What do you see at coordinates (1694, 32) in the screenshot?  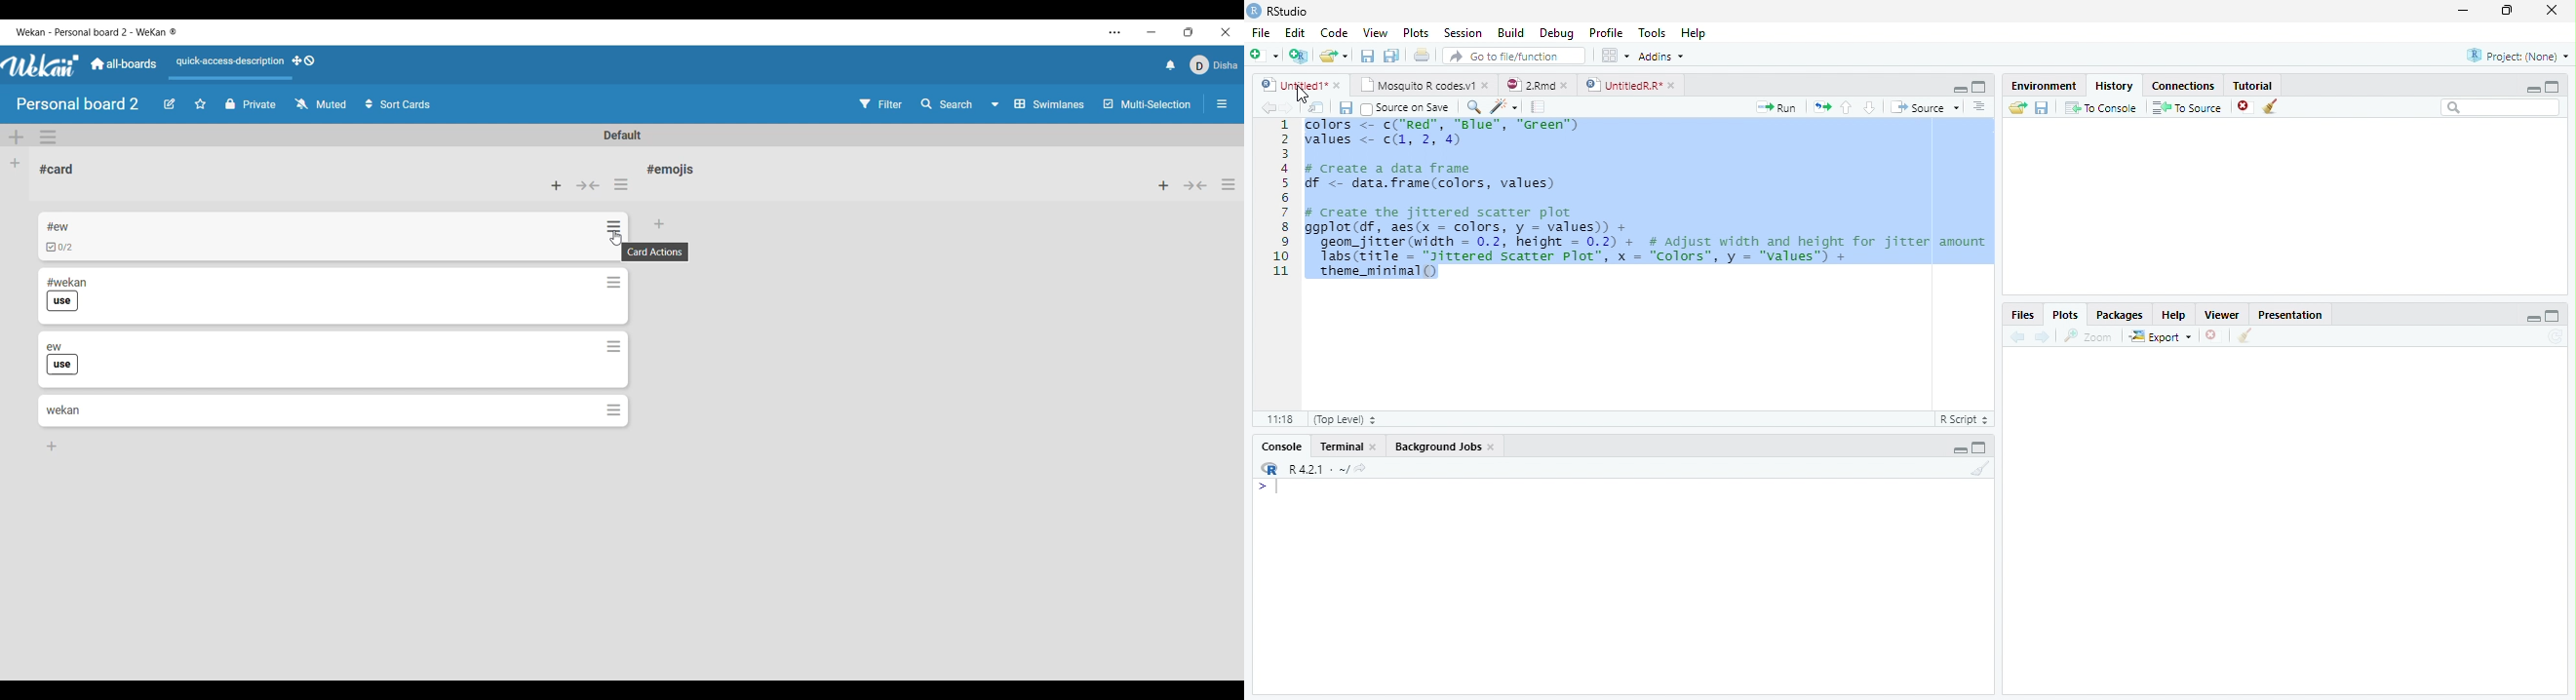 I see `Help` at bounding box center [1694, 32].